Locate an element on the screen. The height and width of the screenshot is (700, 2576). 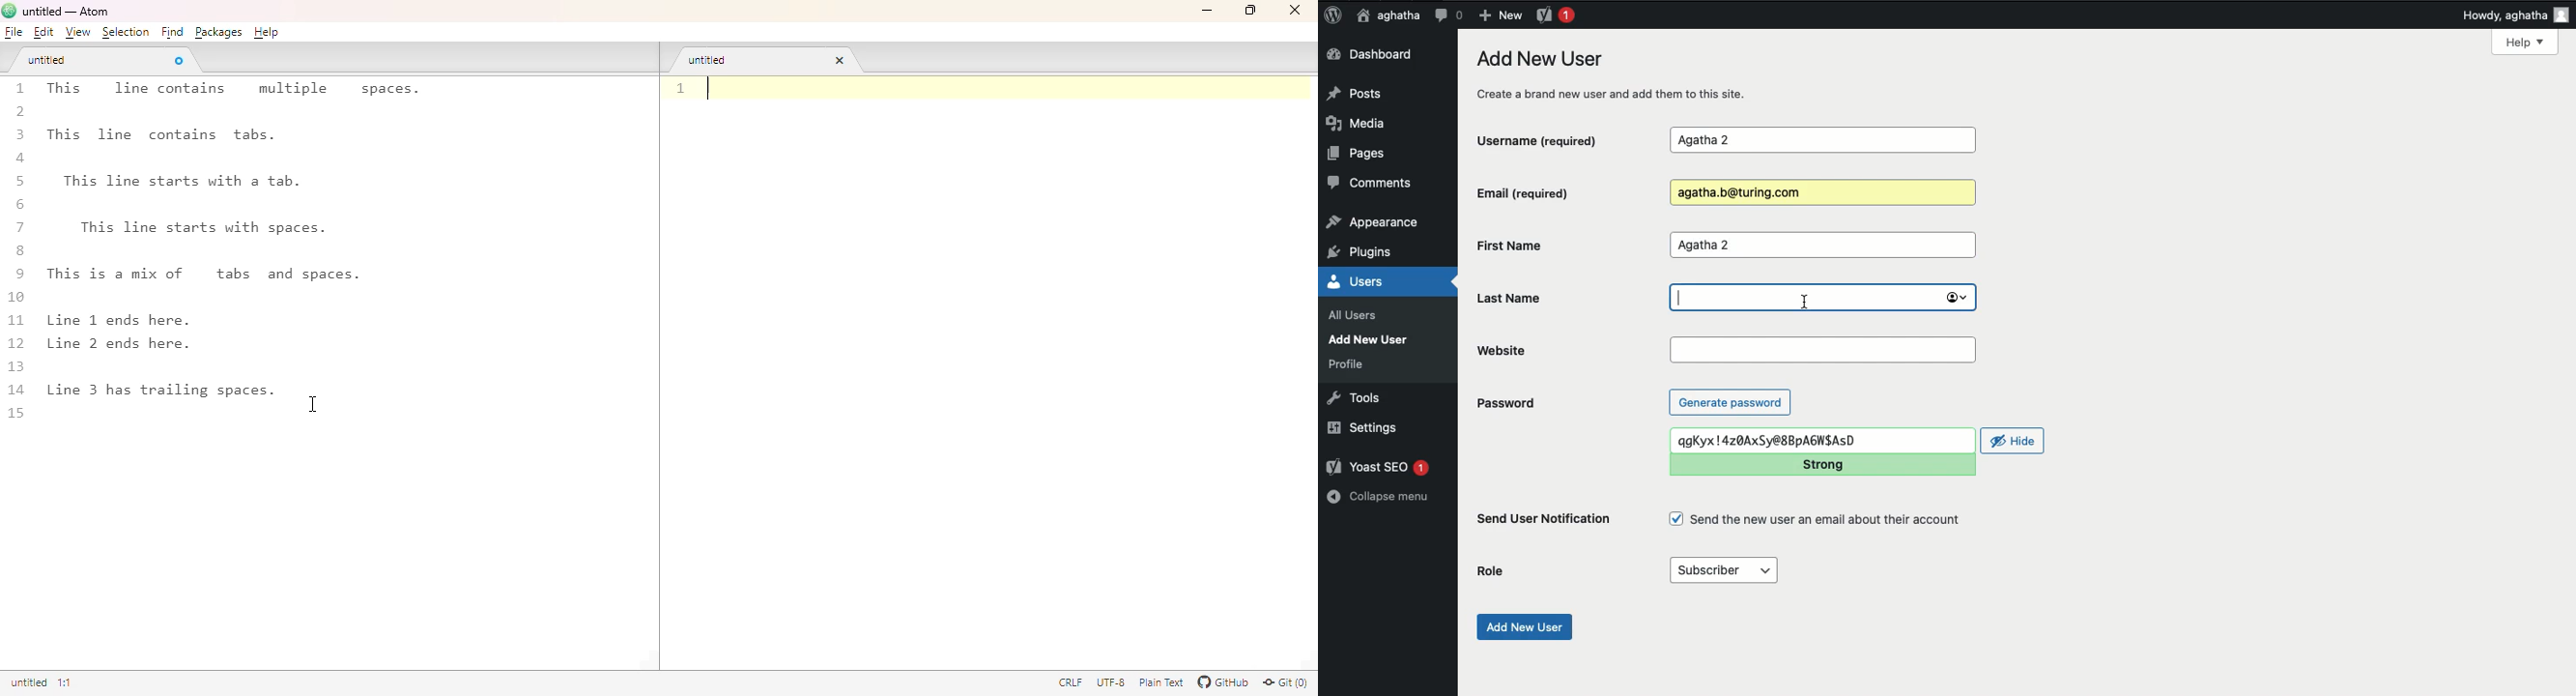
appearance is located at coordinates (1373, 224).